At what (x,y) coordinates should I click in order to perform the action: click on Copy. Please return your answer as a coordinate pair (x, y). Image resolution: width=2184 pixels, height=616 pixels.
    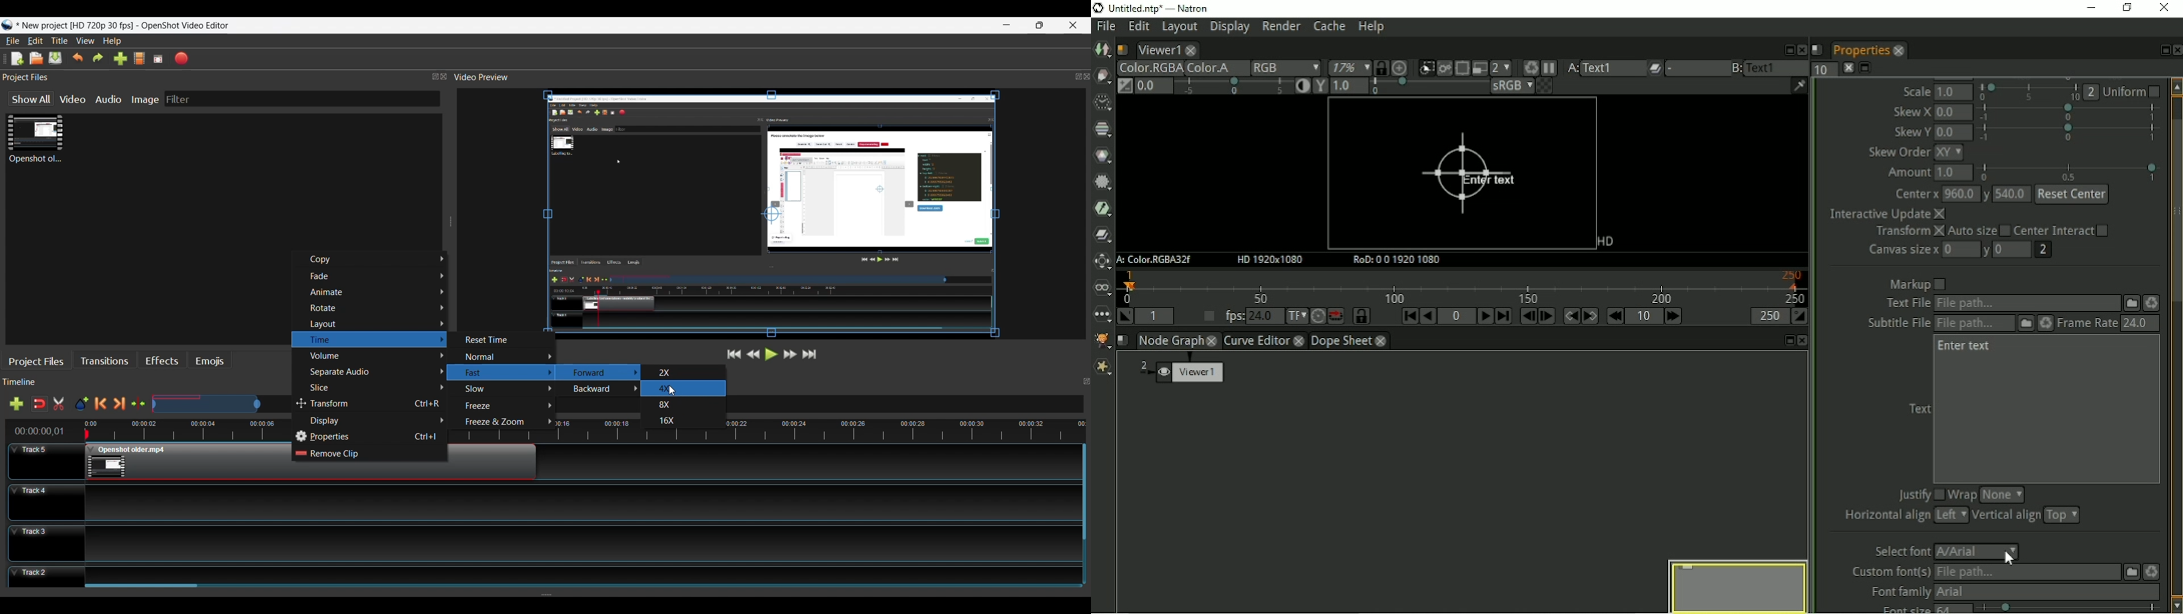
    Looking at the image, I should click on (376, 260).